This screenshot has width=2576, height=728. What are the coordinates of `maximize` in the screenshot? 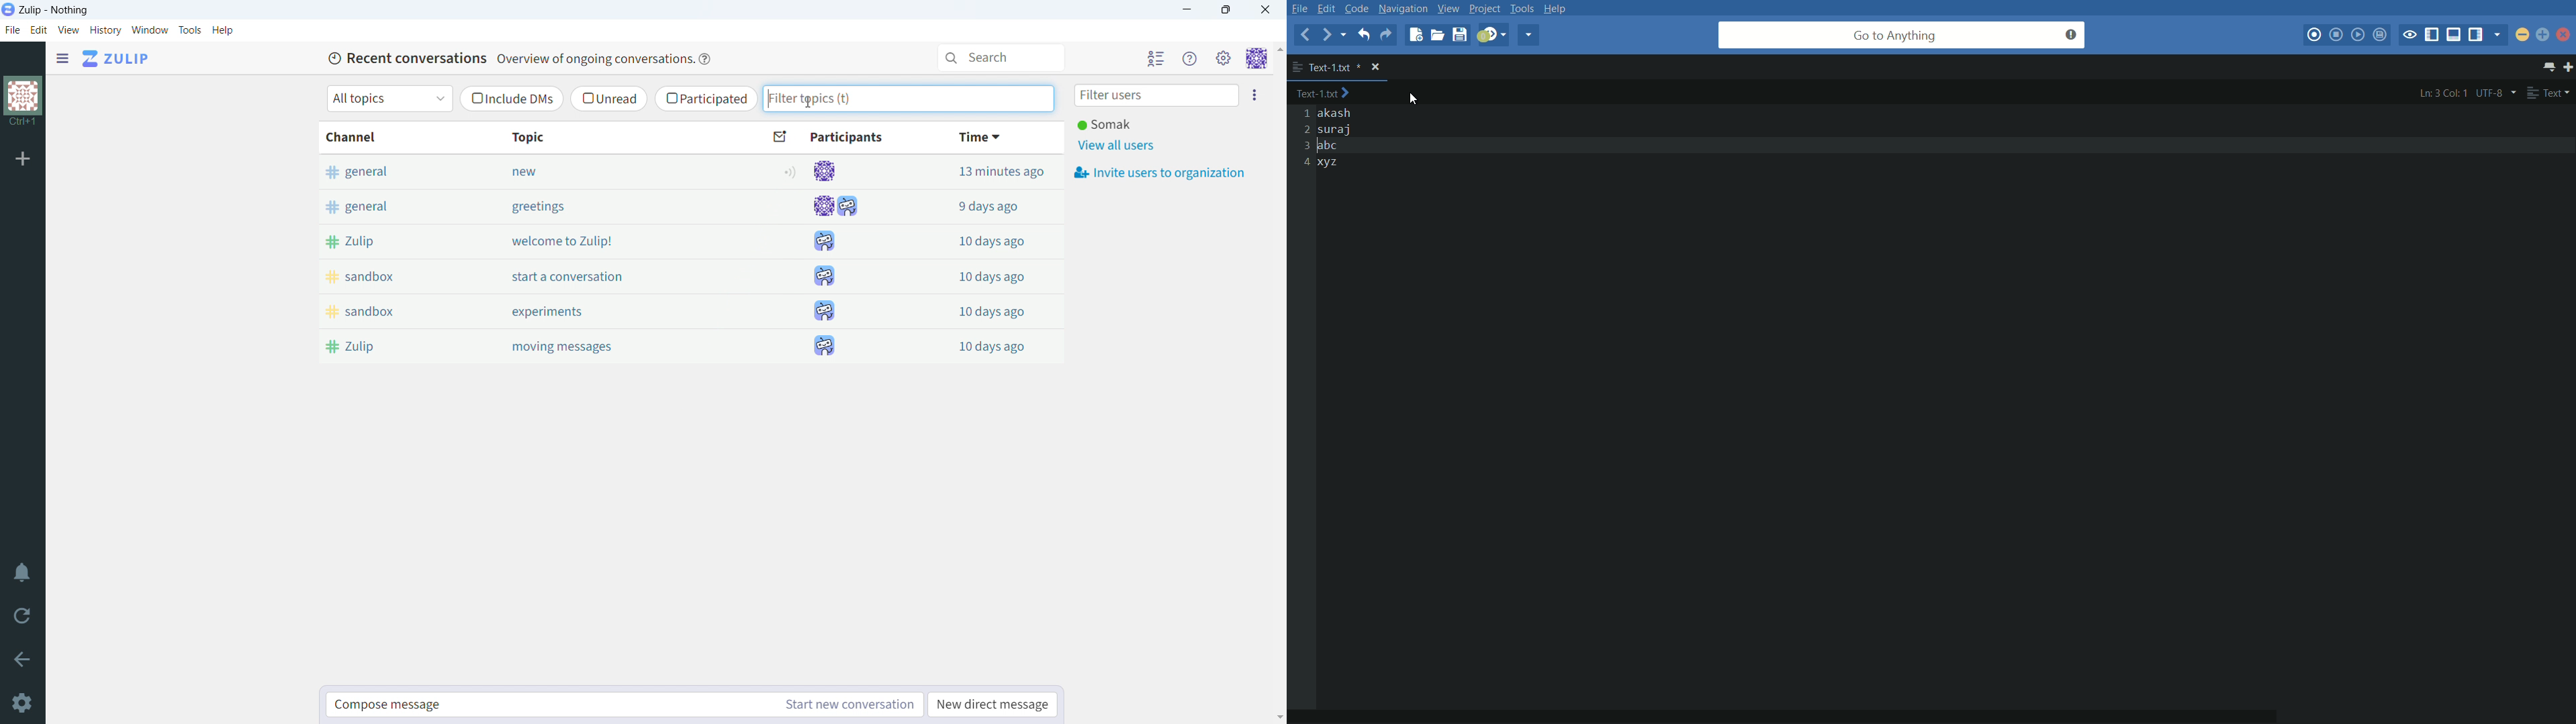 It's located at (1227, 9).